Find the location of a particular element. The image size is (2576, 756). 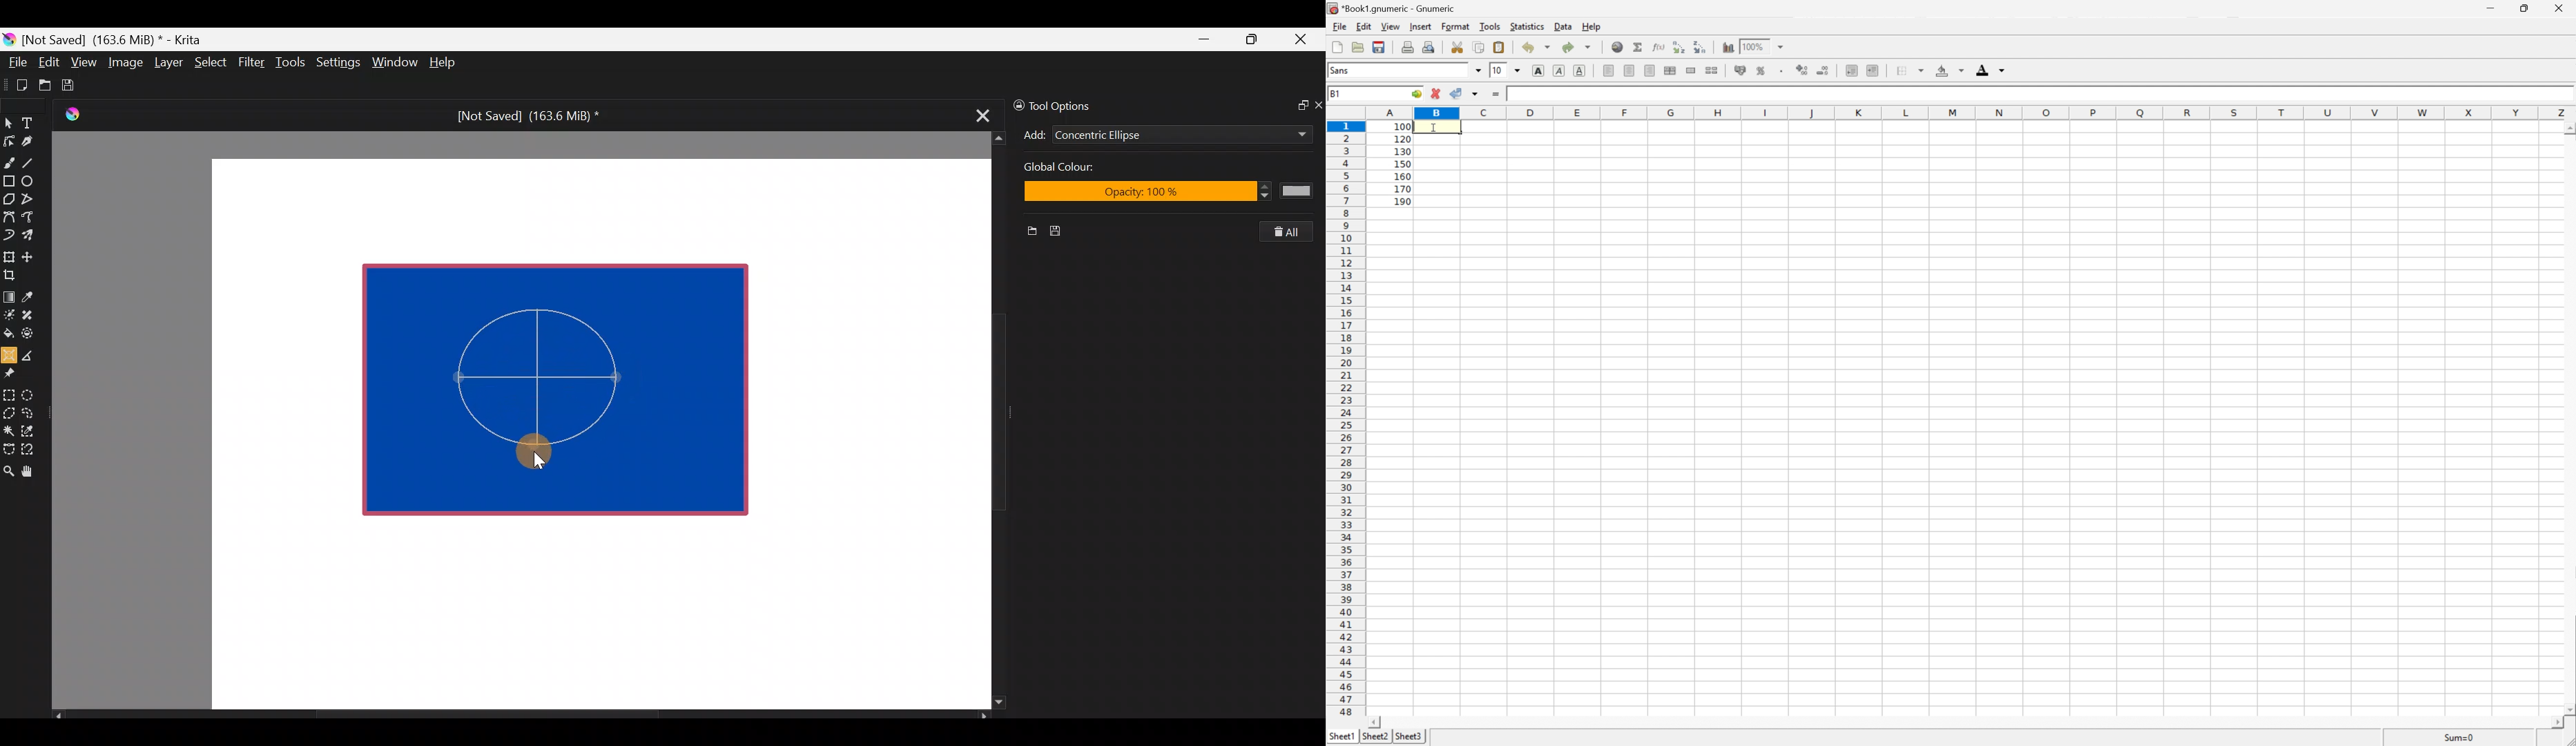

Go to is located at coordinates (1417, 94).